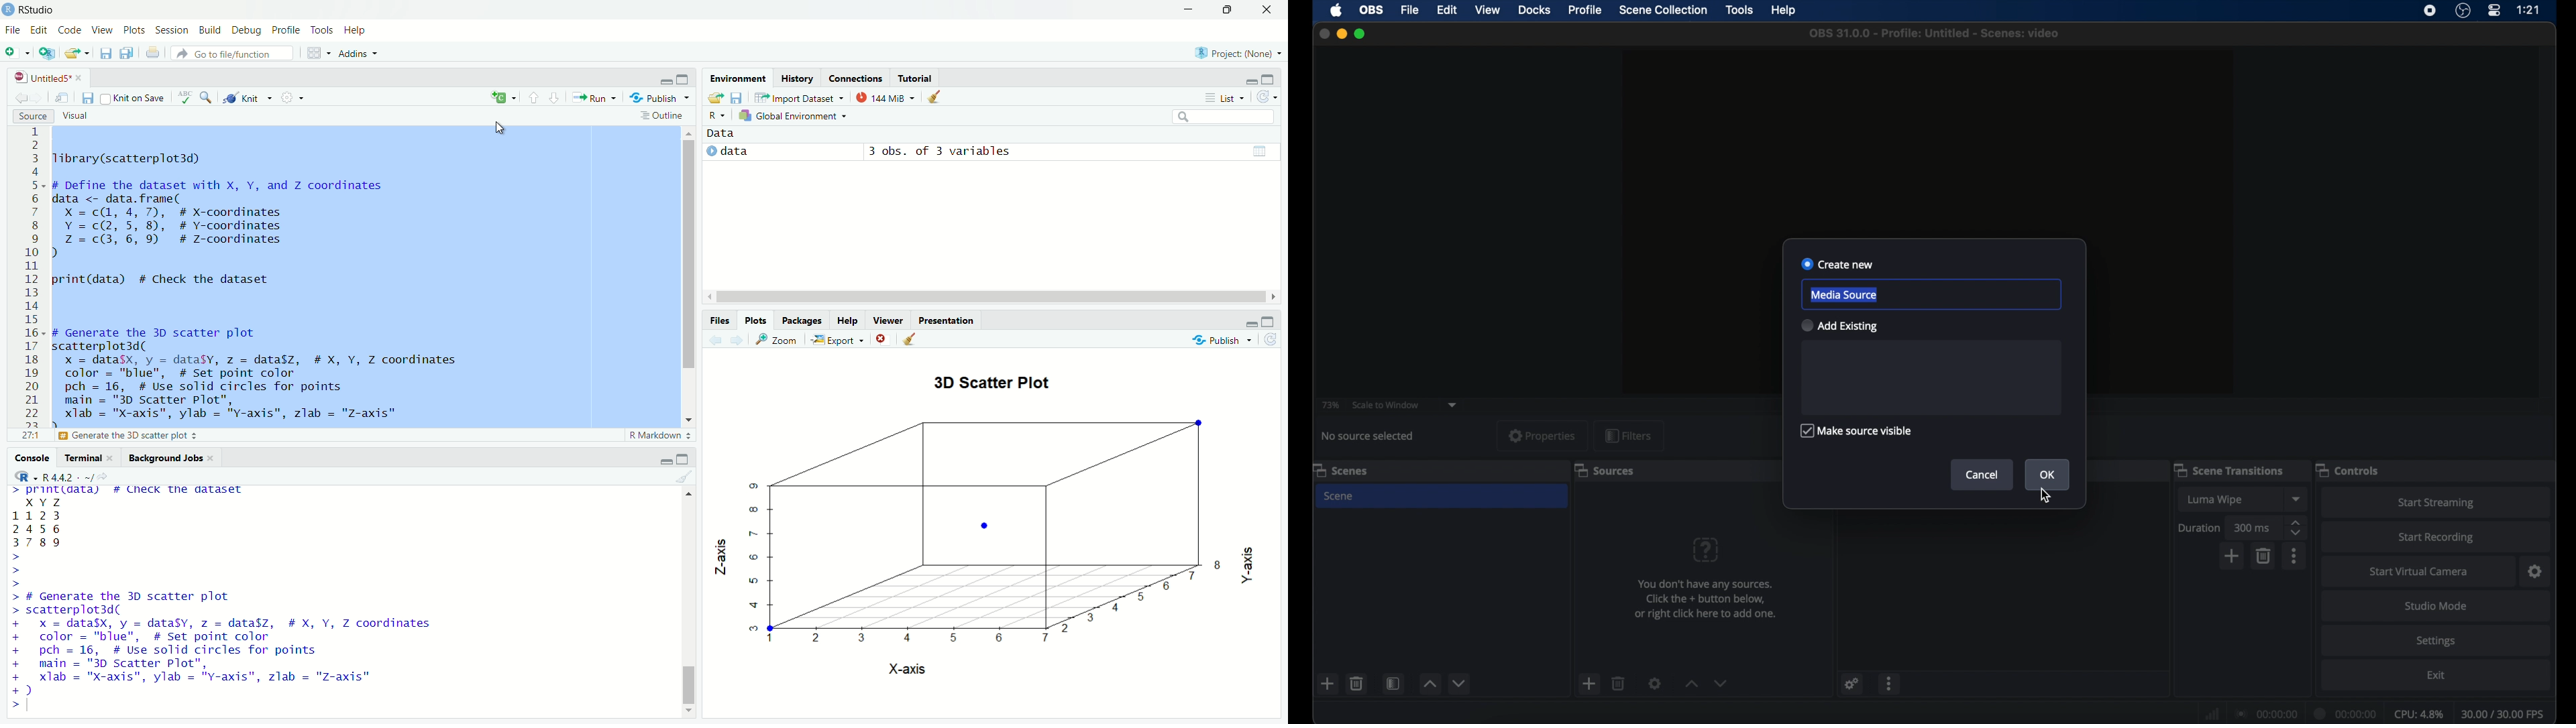 This screenshot has width=2576, height=728. I want to click on load workspace, so click(714, 97).